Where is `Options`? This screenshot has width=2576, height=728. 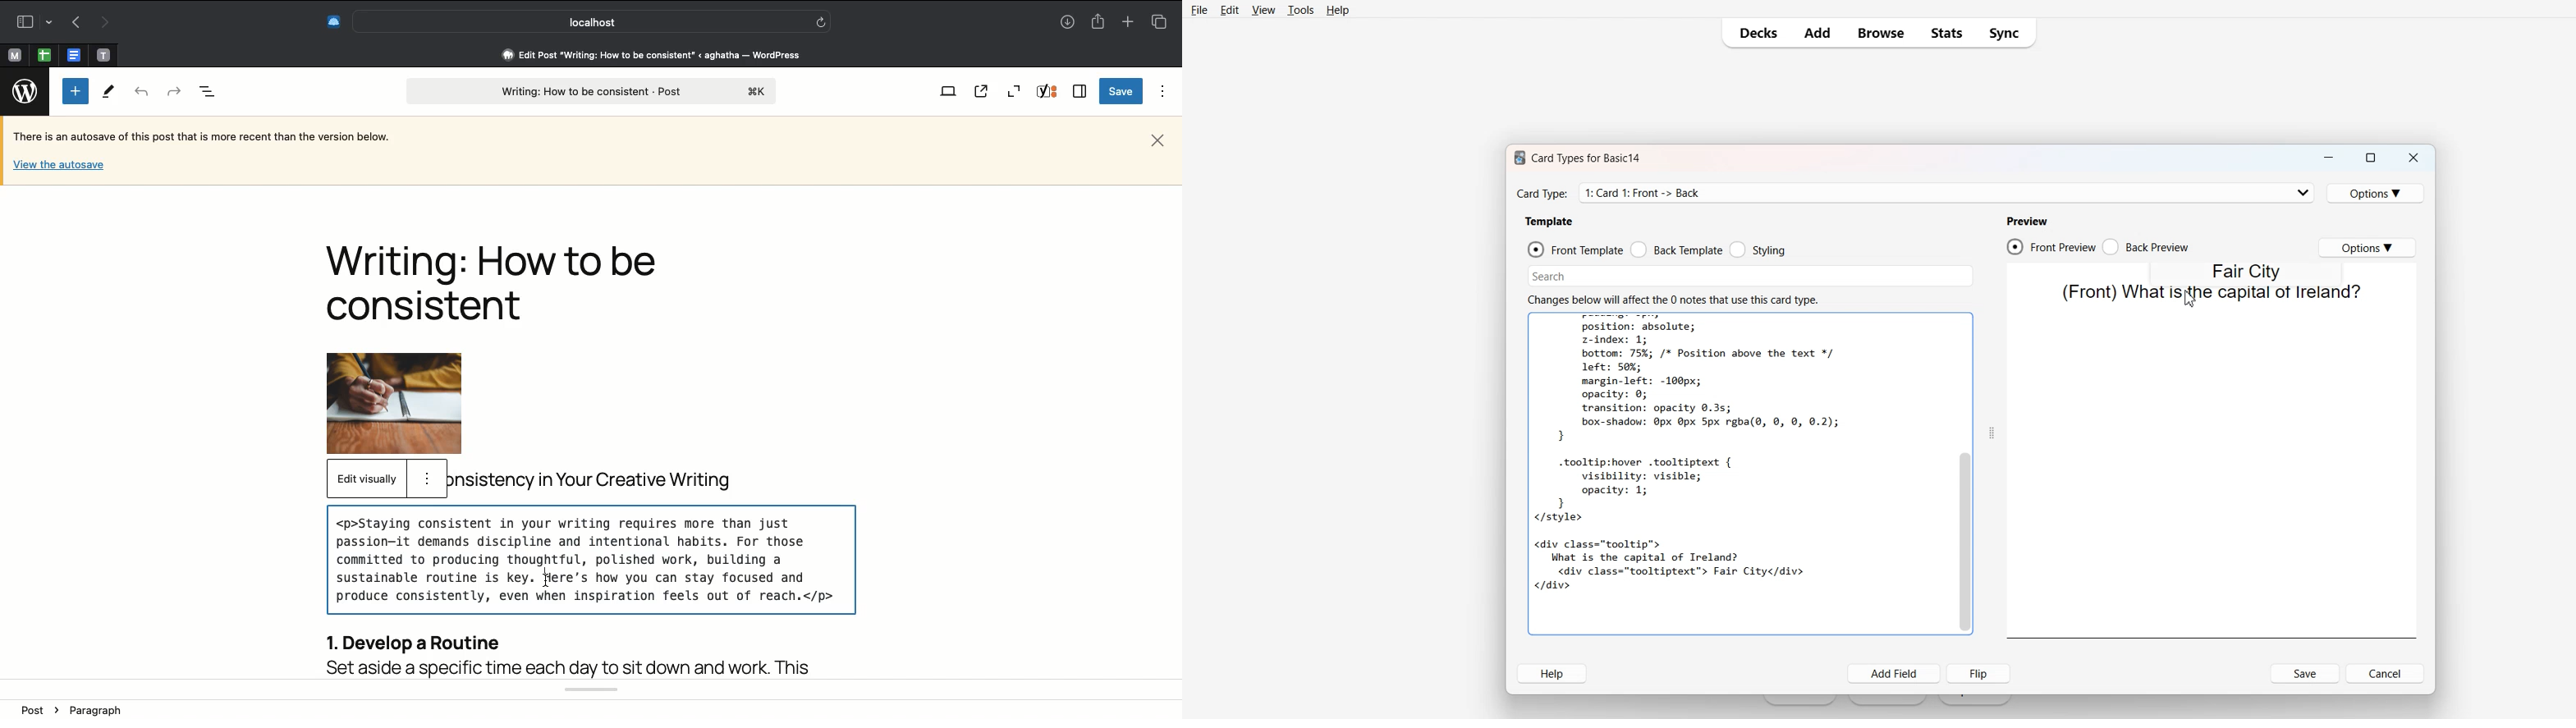
Options is located at coordinates (1159, 91).